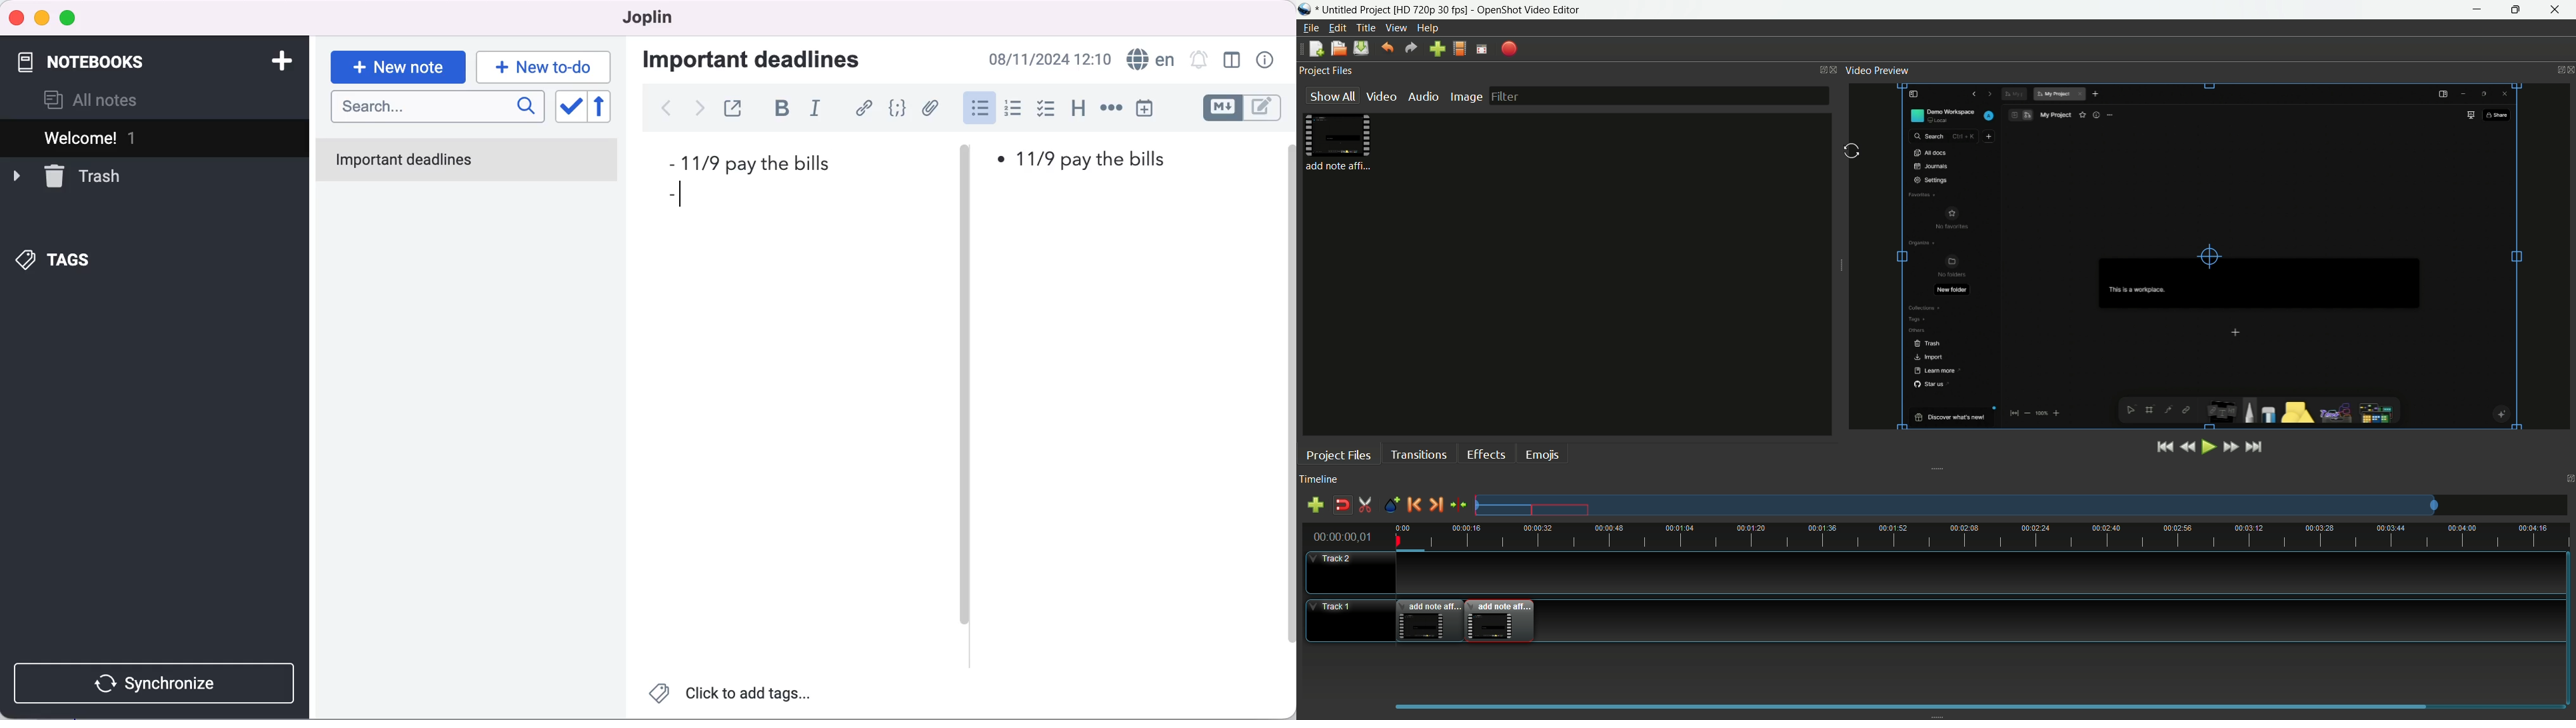  I want to click on vertical slider, so click(964, 405).